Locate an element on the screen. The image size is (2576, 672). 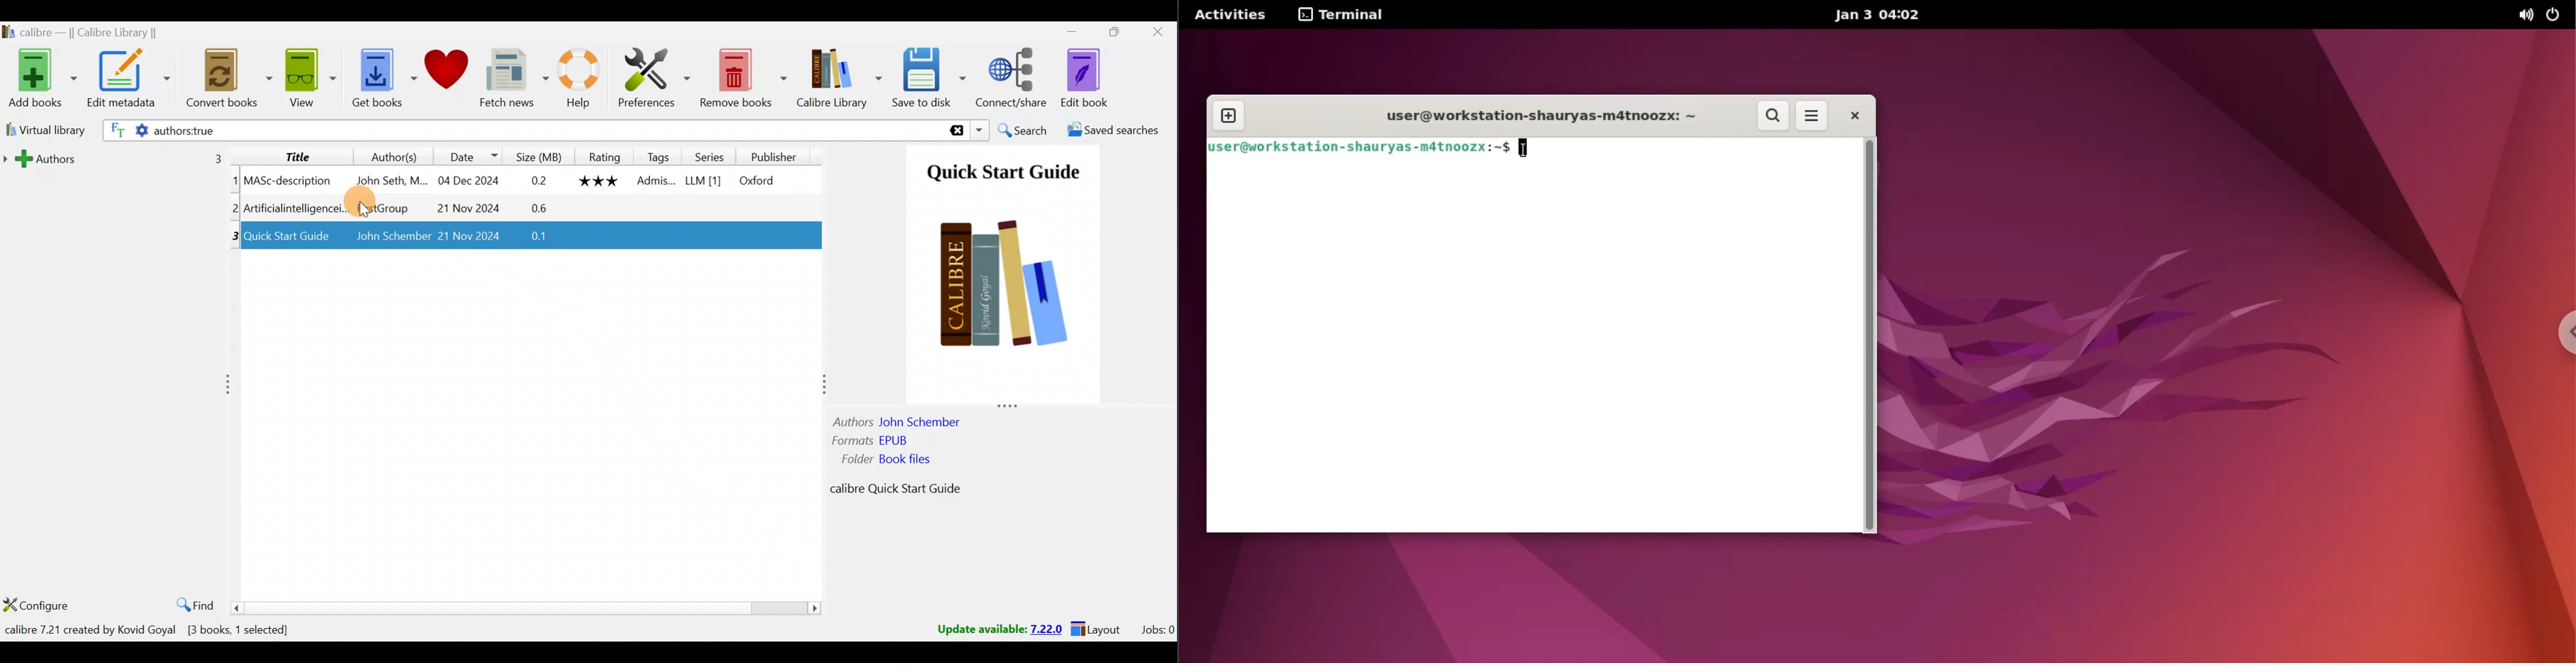
Calibre library is located at coordinates (99, 32).